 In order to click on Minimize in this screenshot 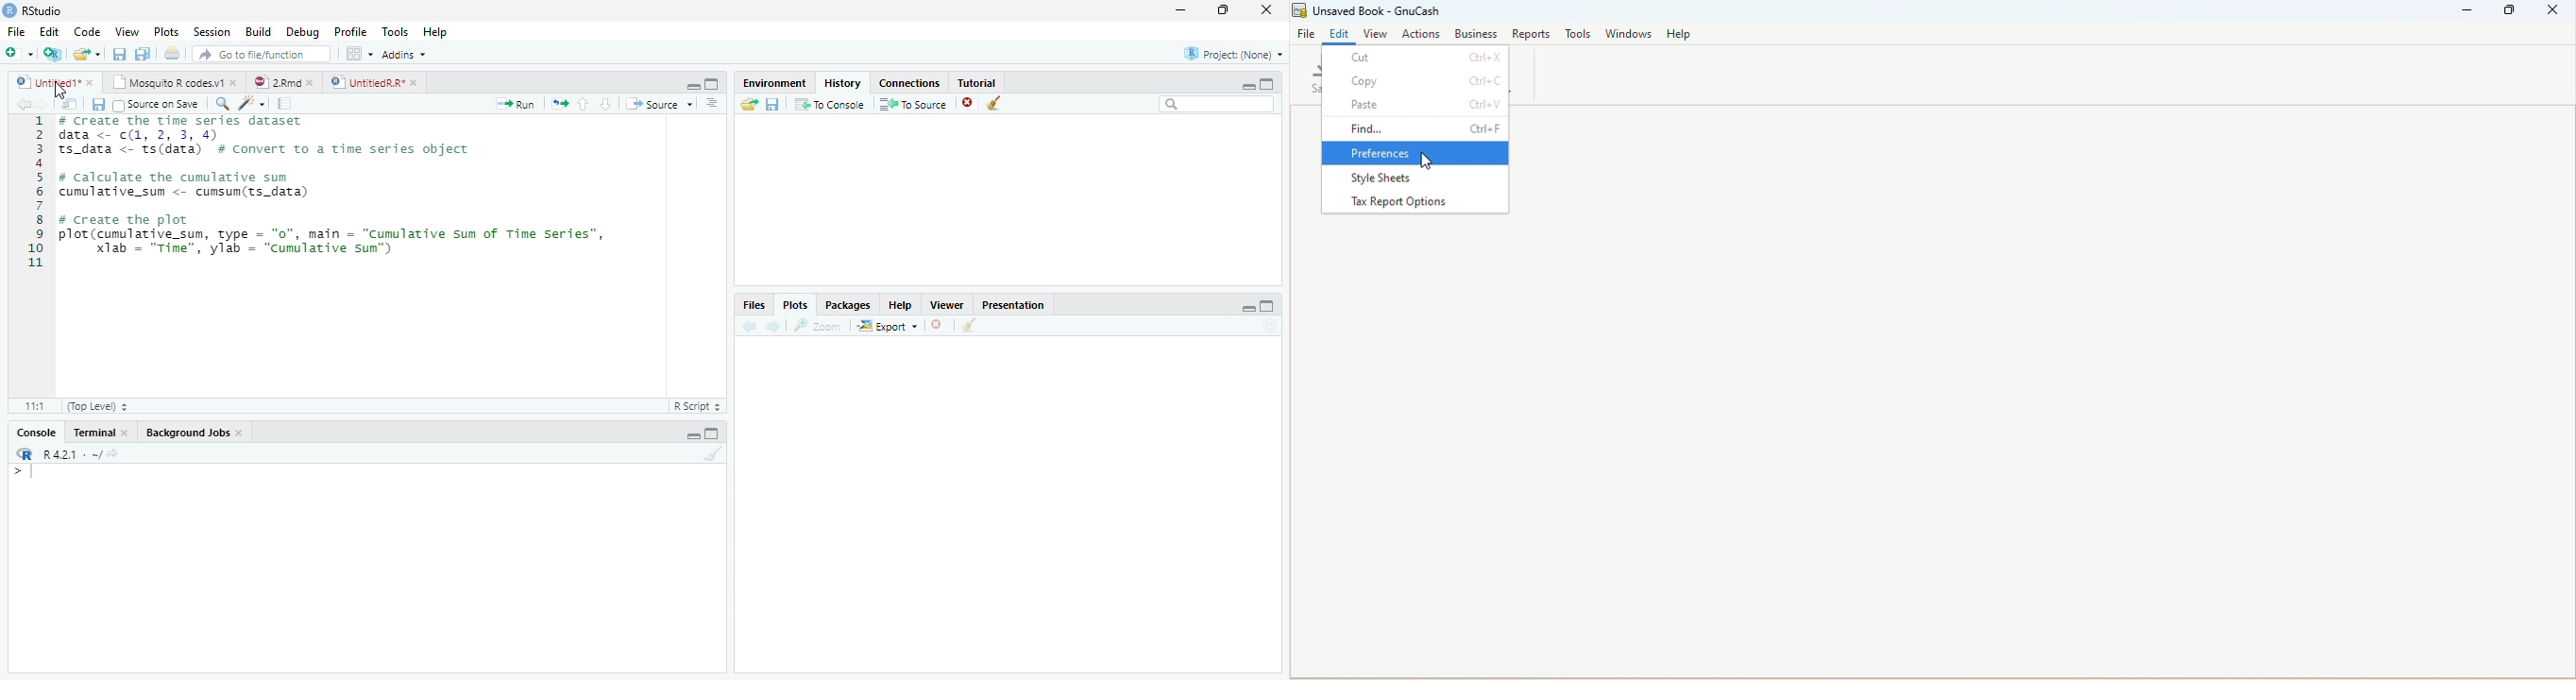, I will do `click(693, 87)`.